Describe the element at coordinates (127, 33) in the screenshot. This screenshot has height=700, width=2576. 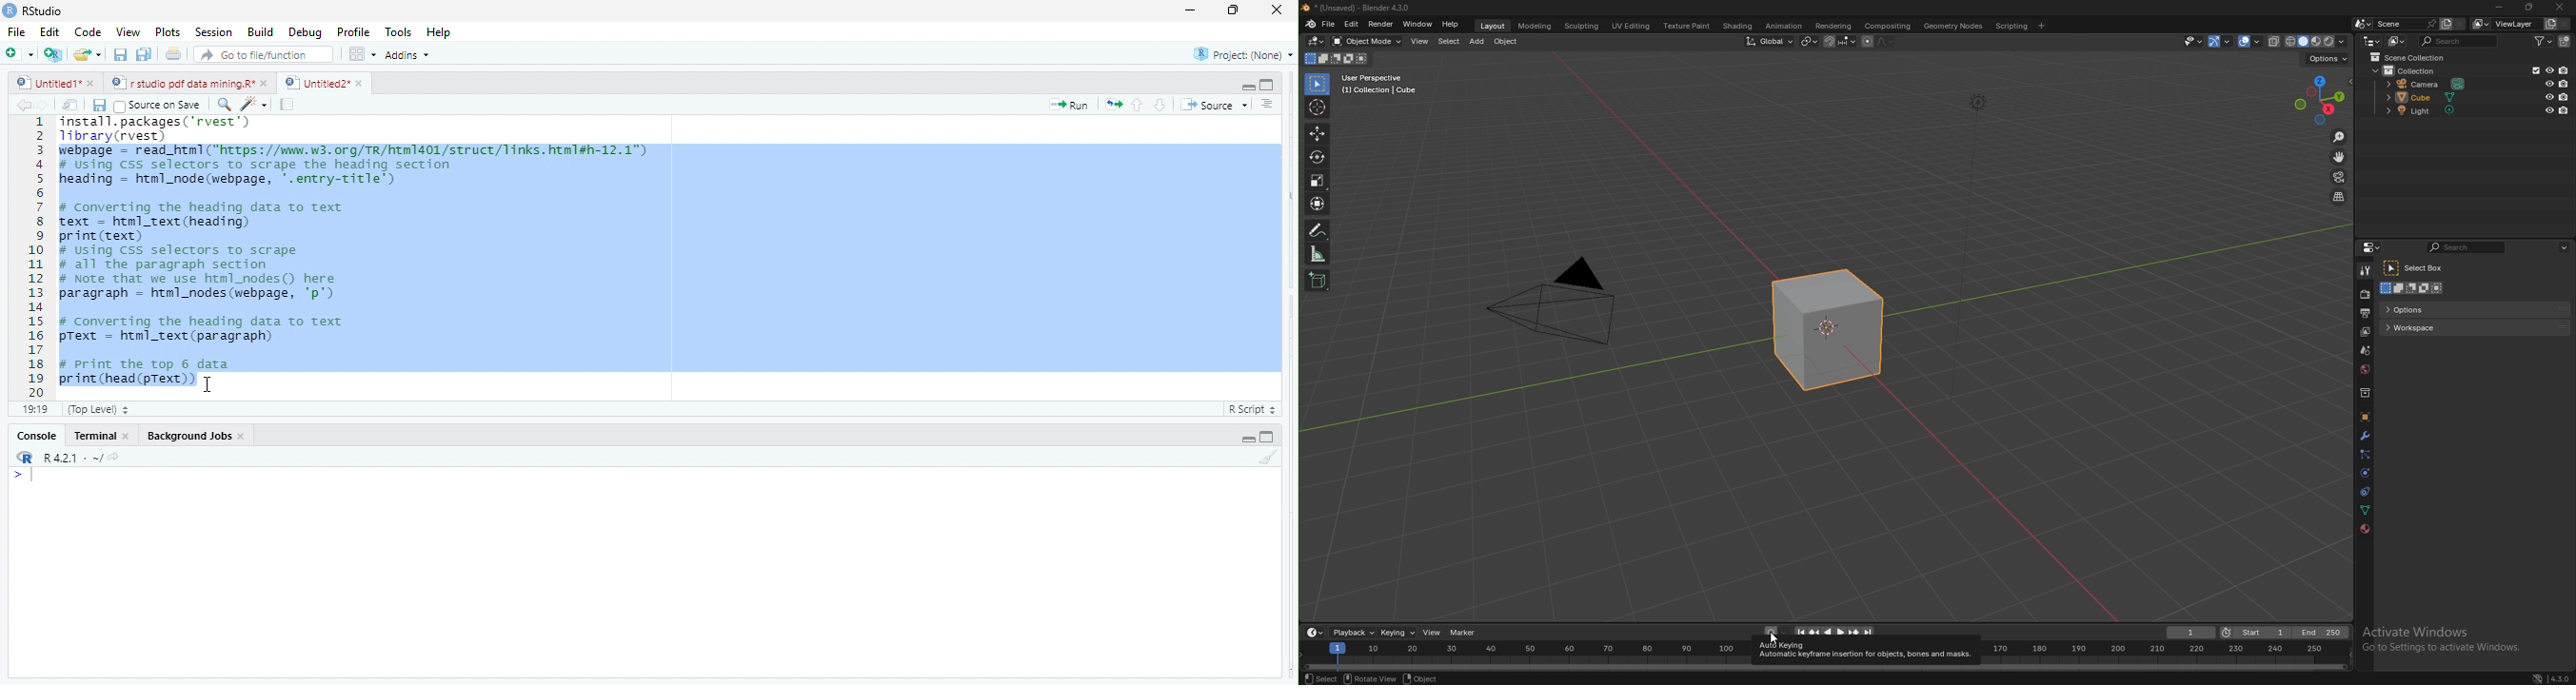
I see `View` at that location.